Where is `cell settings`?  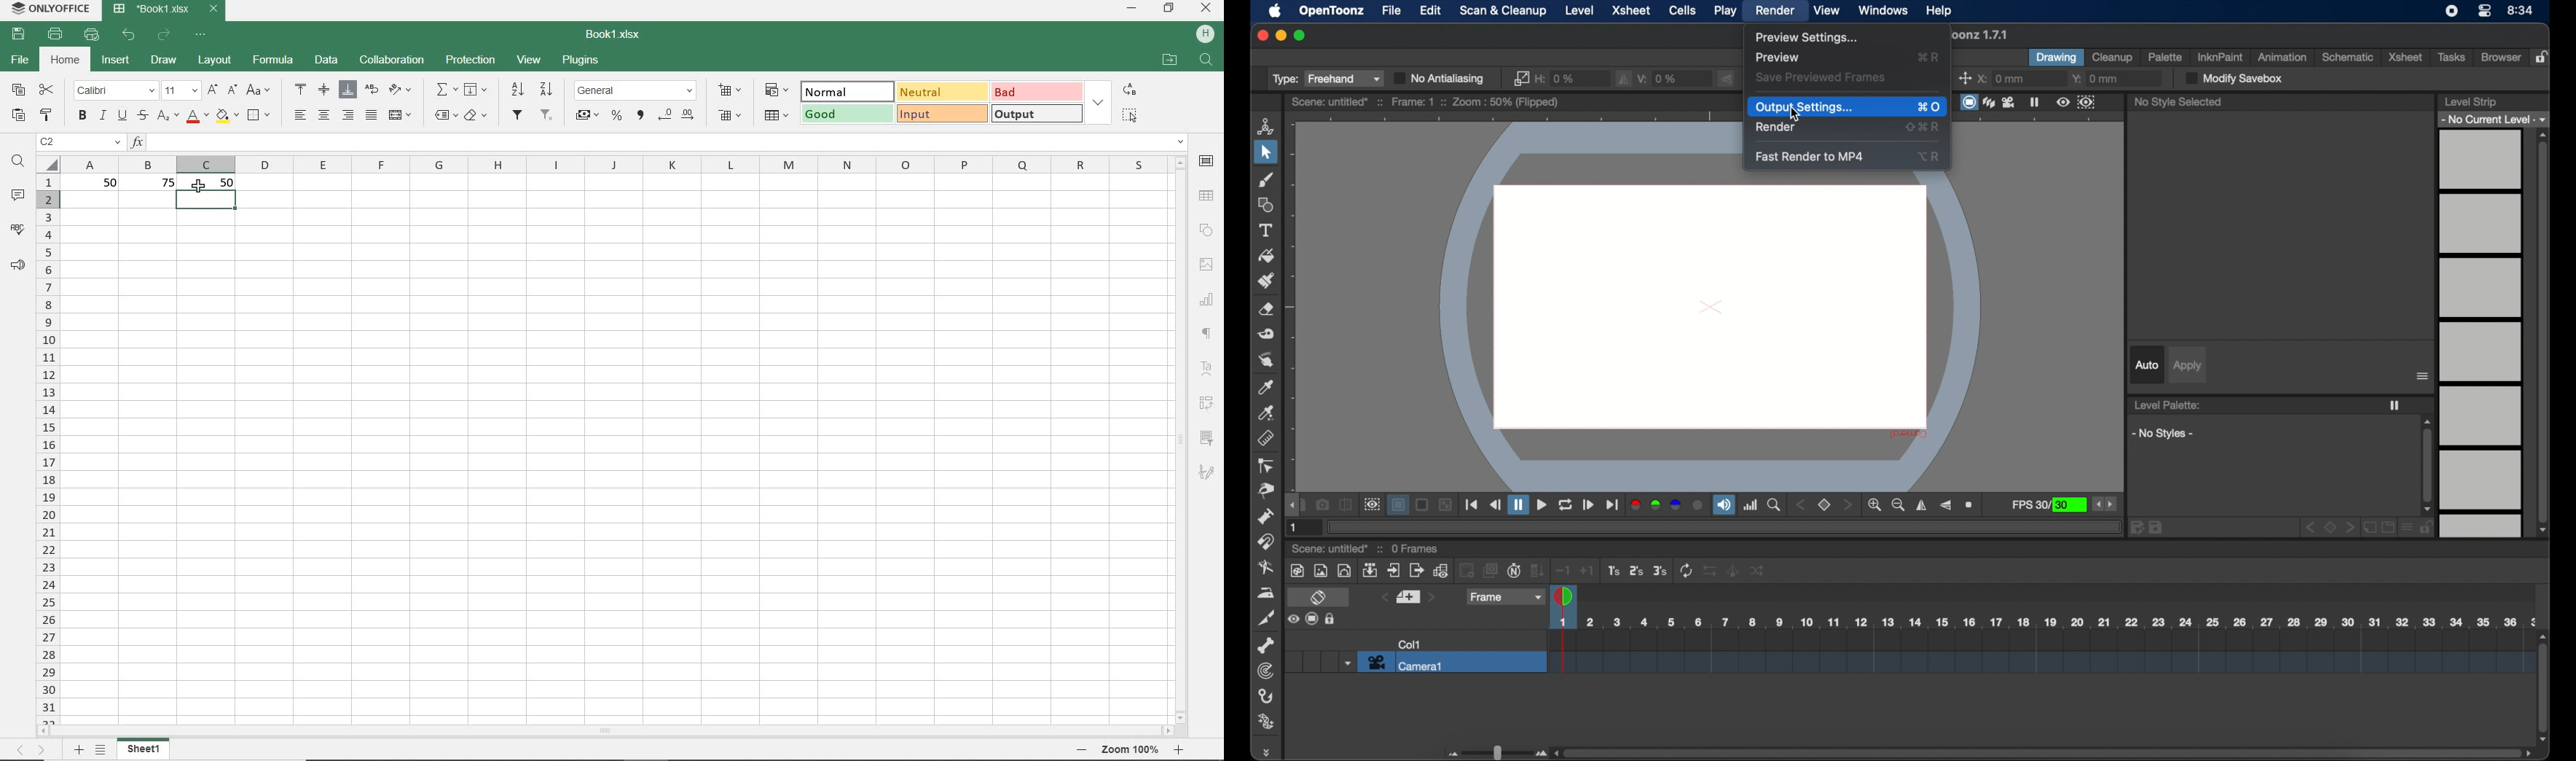
cell settings is located at coordinates (1206, 162).